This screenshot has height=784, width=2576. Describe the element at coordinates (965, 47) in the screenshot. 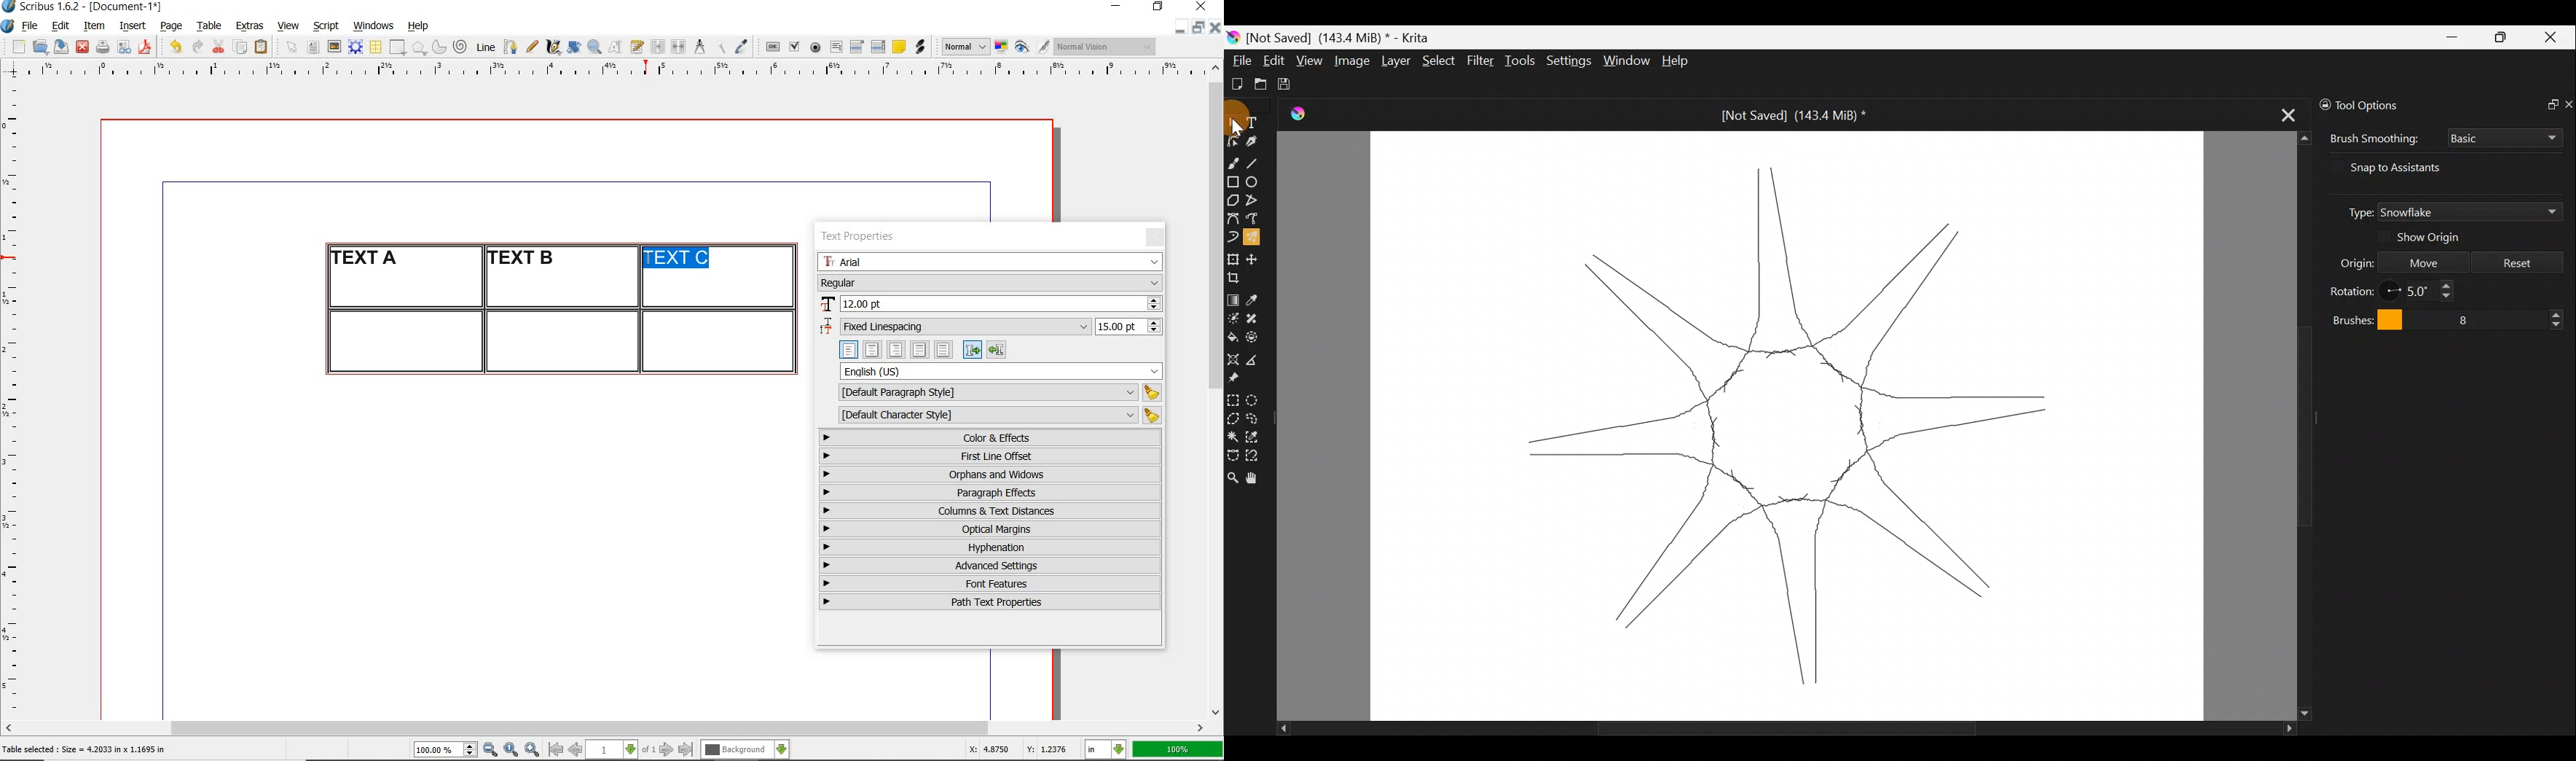

I see `select image preview mode` at that location.